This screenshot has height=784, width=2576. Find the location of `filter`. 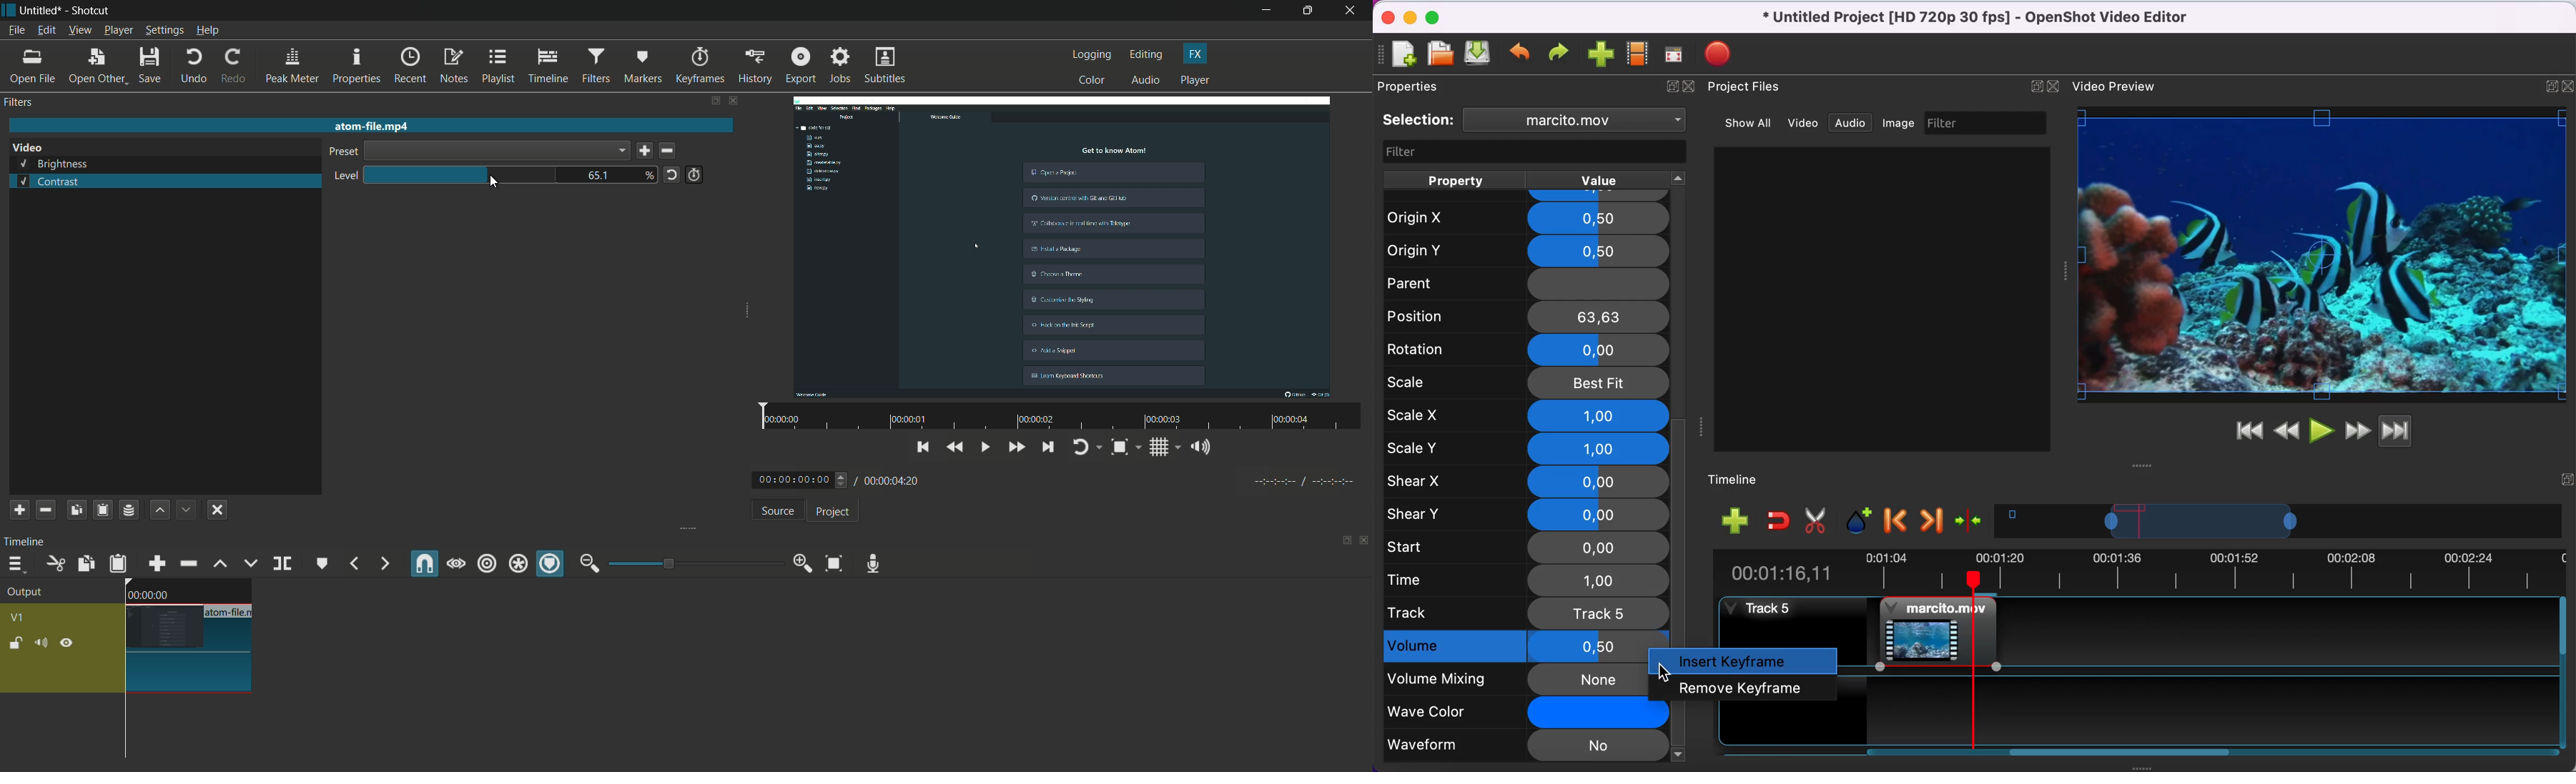

filter is located at coordinates (1989, 123).